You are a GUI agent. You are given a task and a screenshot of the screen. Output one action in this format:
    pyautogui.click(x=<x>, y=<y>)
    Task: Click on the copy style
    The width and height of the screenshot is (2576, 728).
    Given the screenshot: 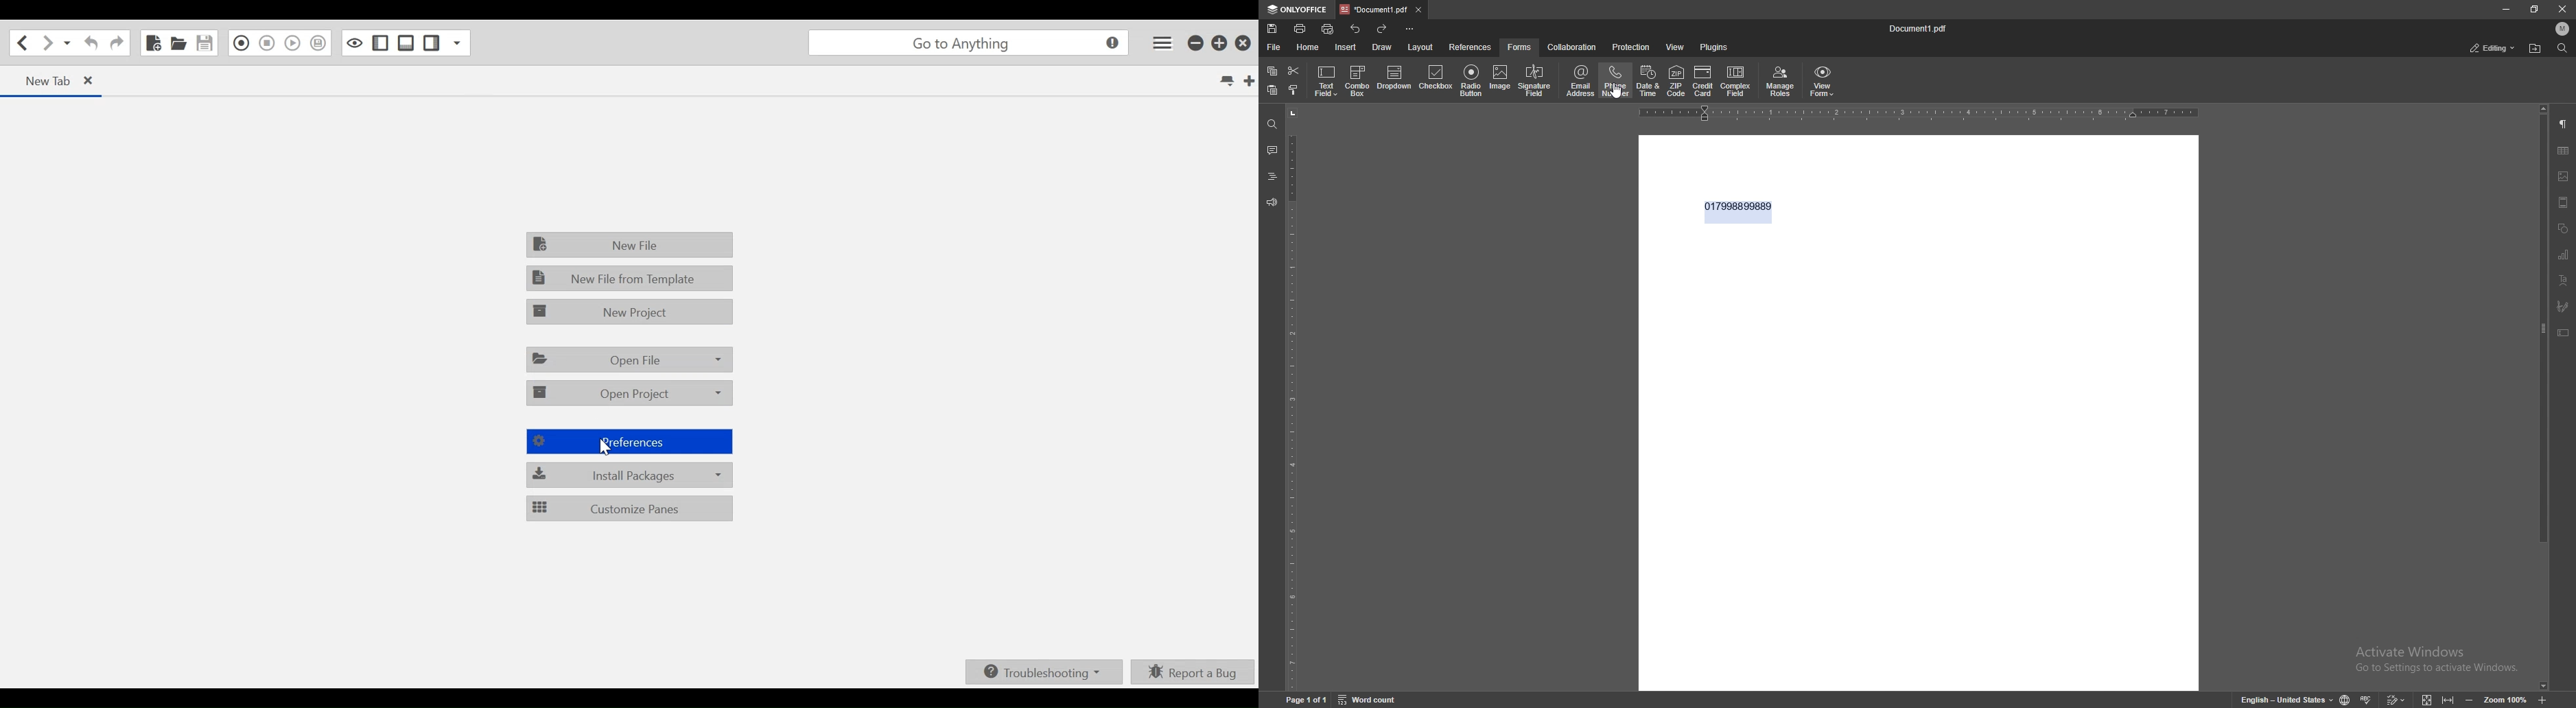 What is the action you would take?
    pyautogui.click(x=1293, y=90)
    